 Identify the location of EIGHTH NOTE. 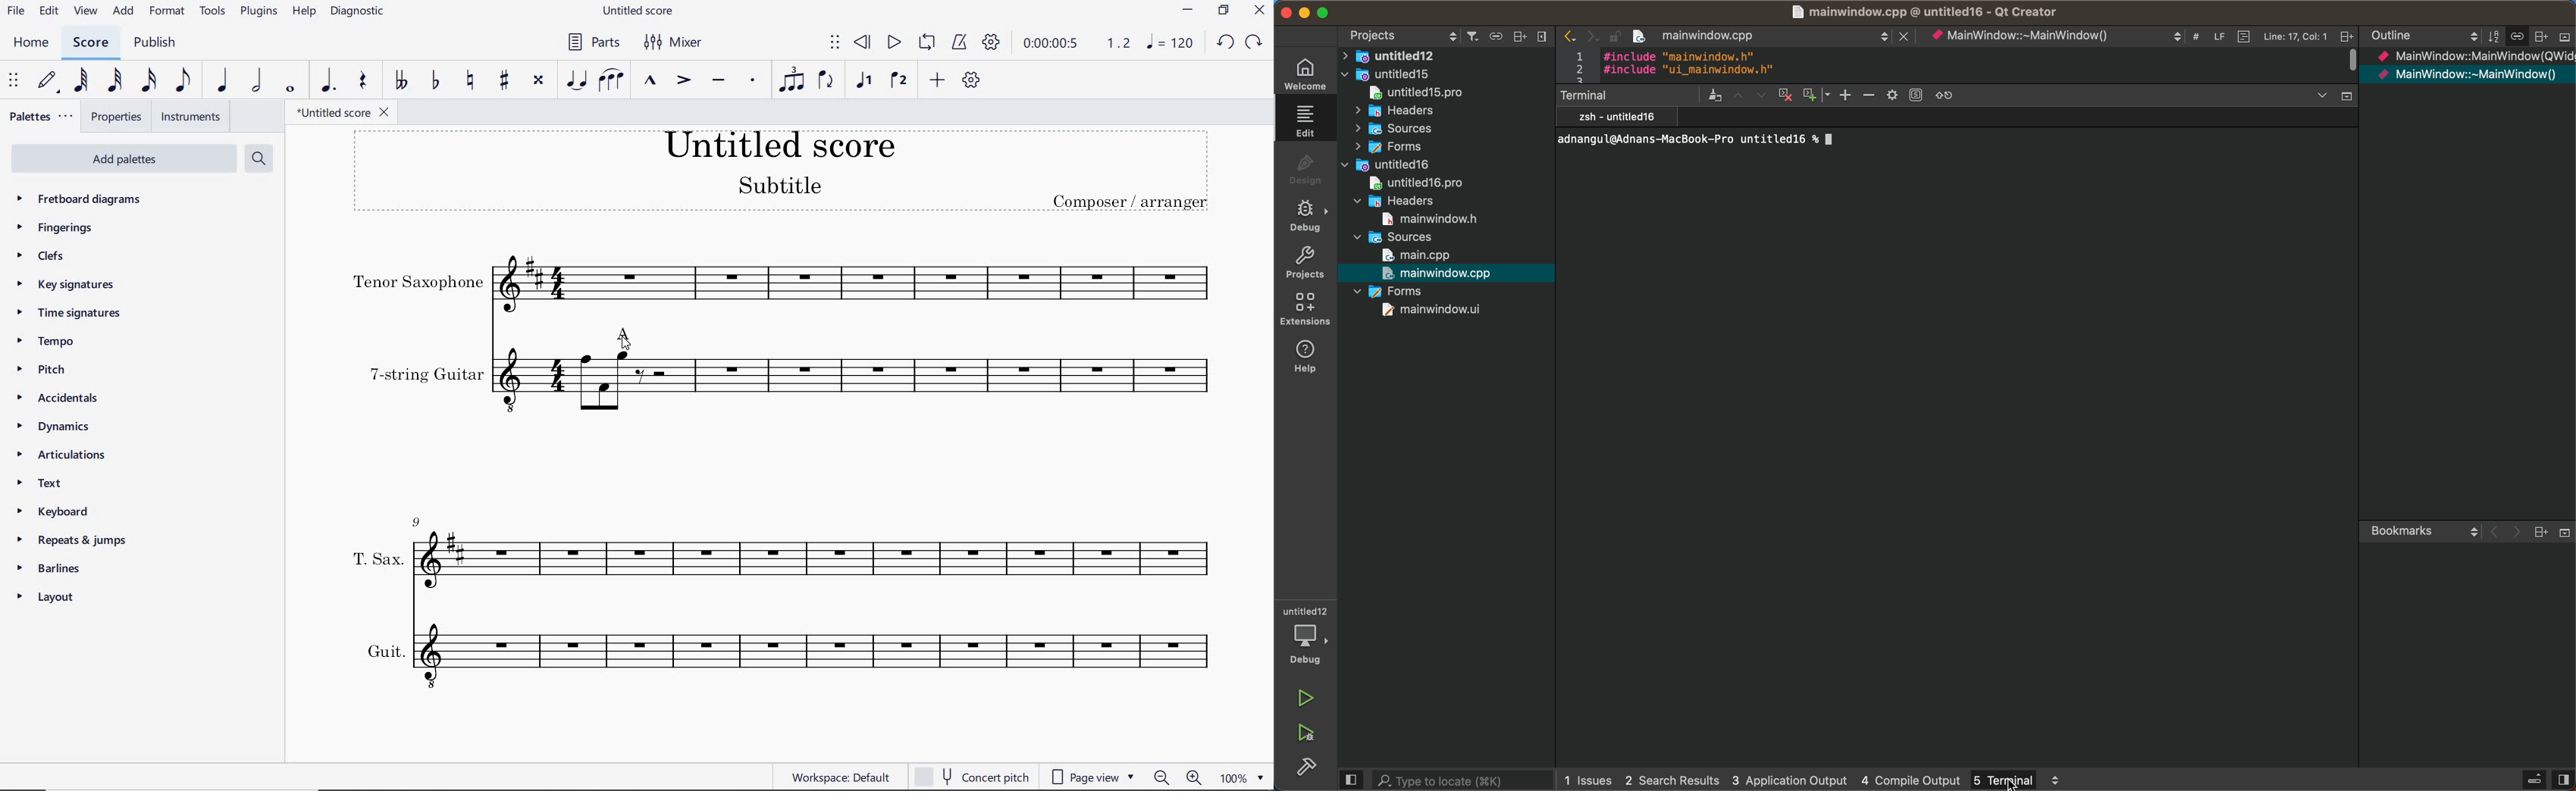
(183, 81).